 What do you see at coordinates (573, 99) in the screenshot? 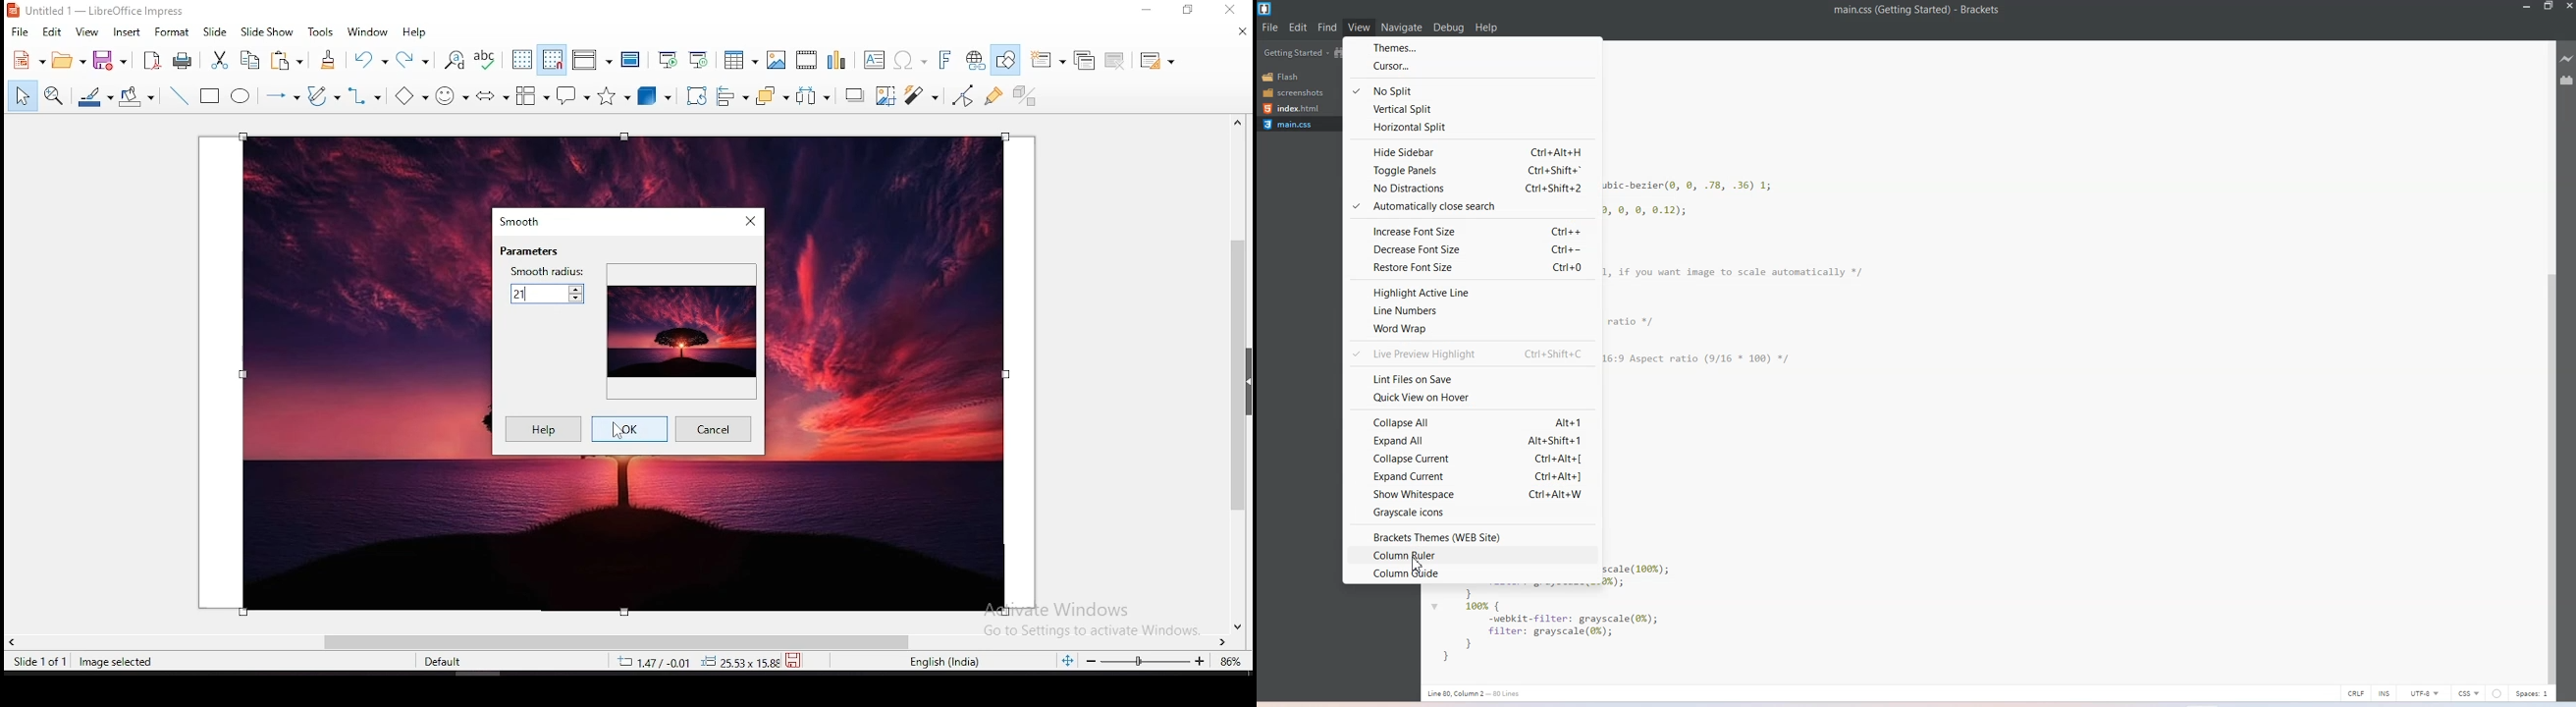
I see `callout shape` at bounding box center [573, 99].